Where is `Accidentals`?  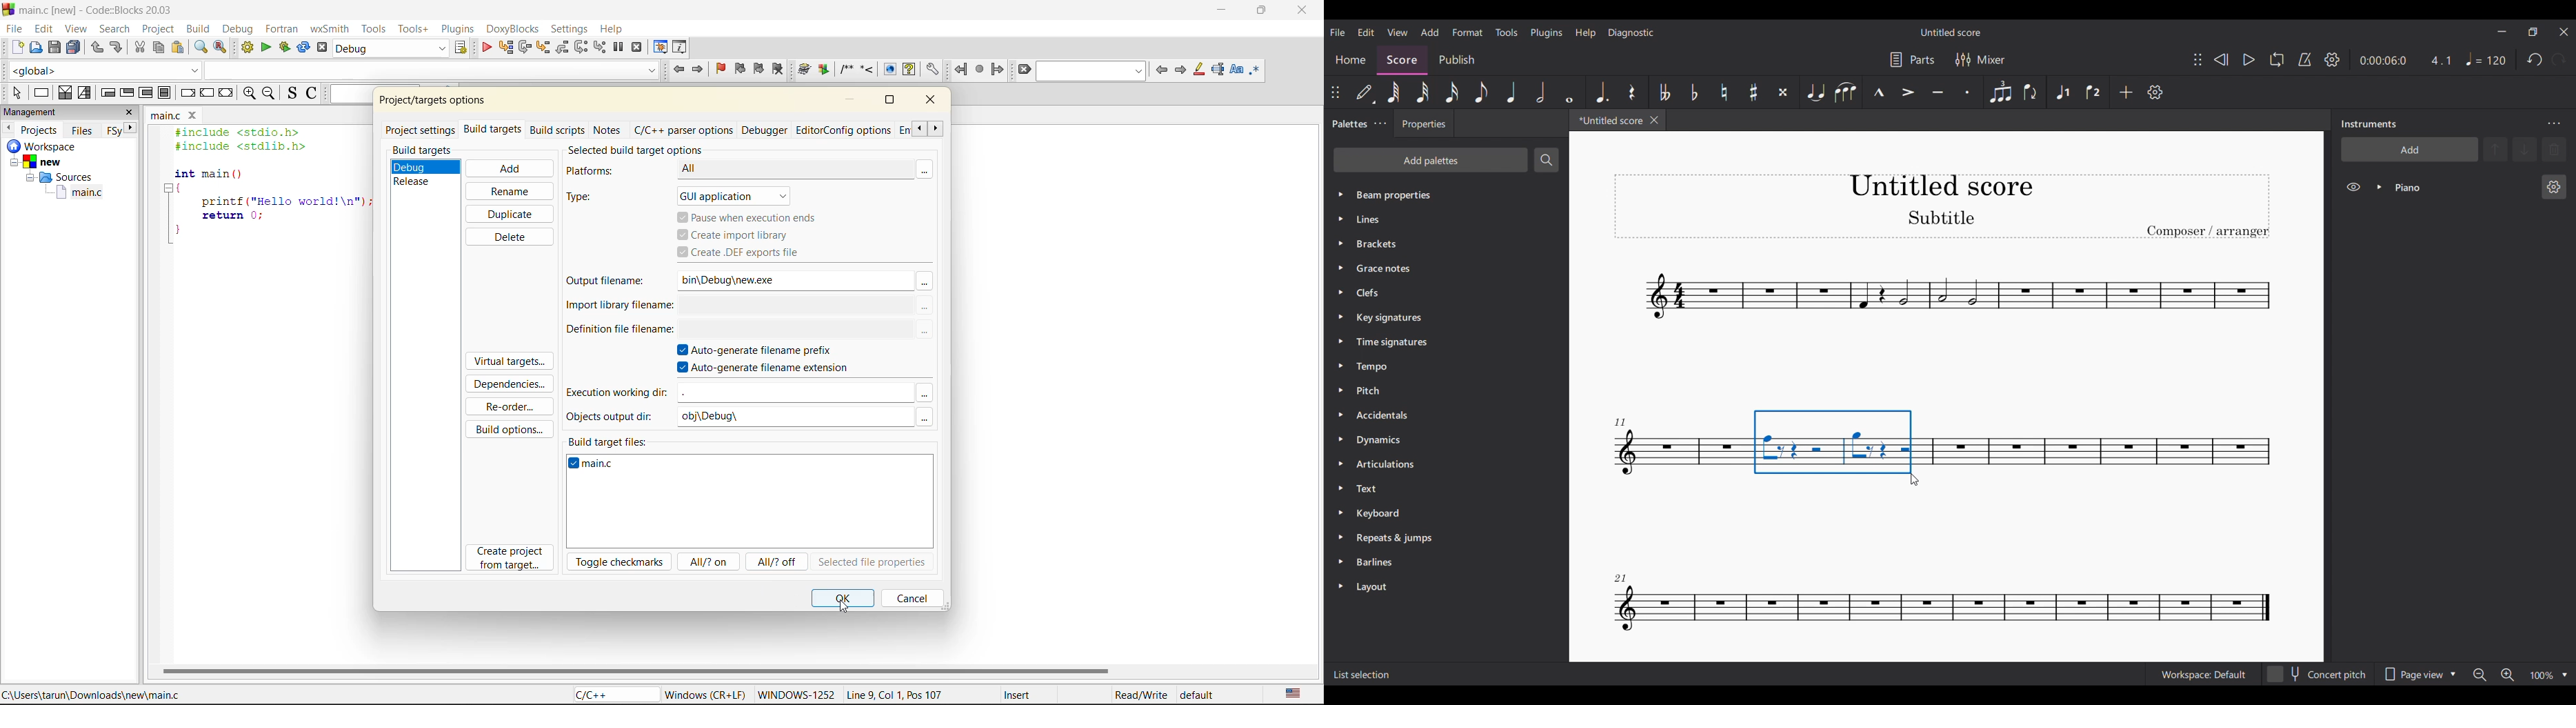
Accidentals is located at coordinates (1433, 416).